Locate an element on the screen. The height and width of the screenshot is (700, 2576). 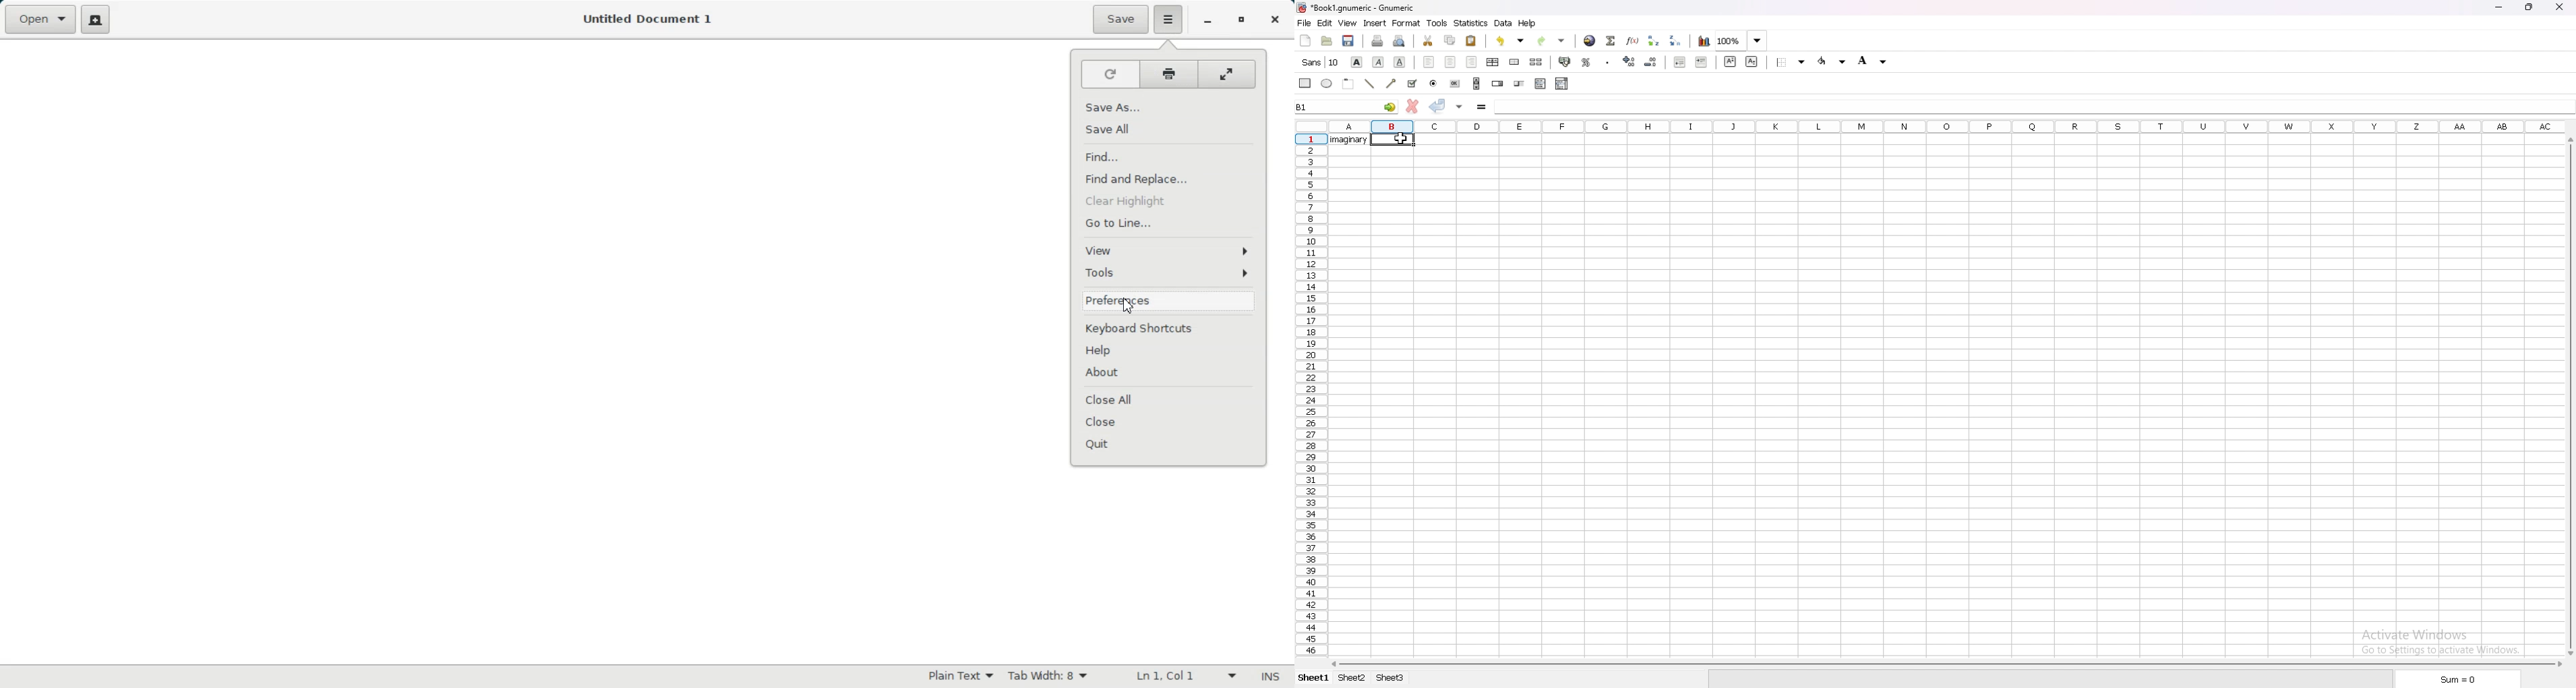
decrease indent is located at coordinates (1679, 63).